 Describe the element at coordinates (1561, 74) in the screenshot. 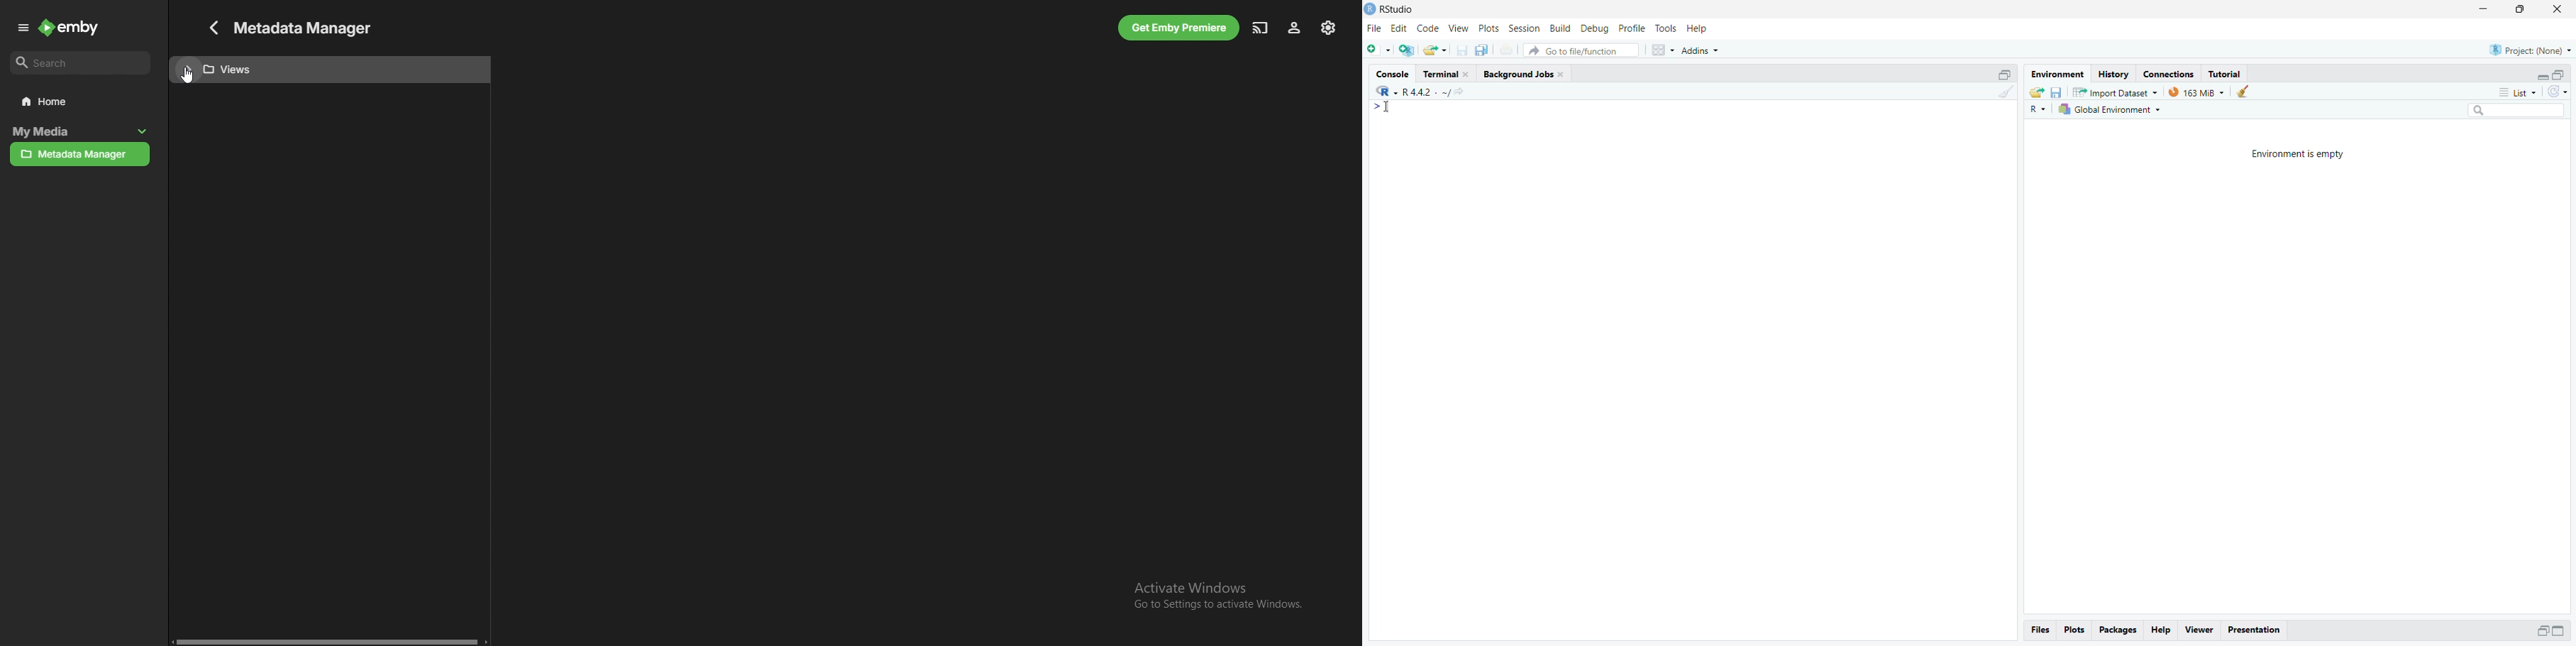

I see `close` at that location.